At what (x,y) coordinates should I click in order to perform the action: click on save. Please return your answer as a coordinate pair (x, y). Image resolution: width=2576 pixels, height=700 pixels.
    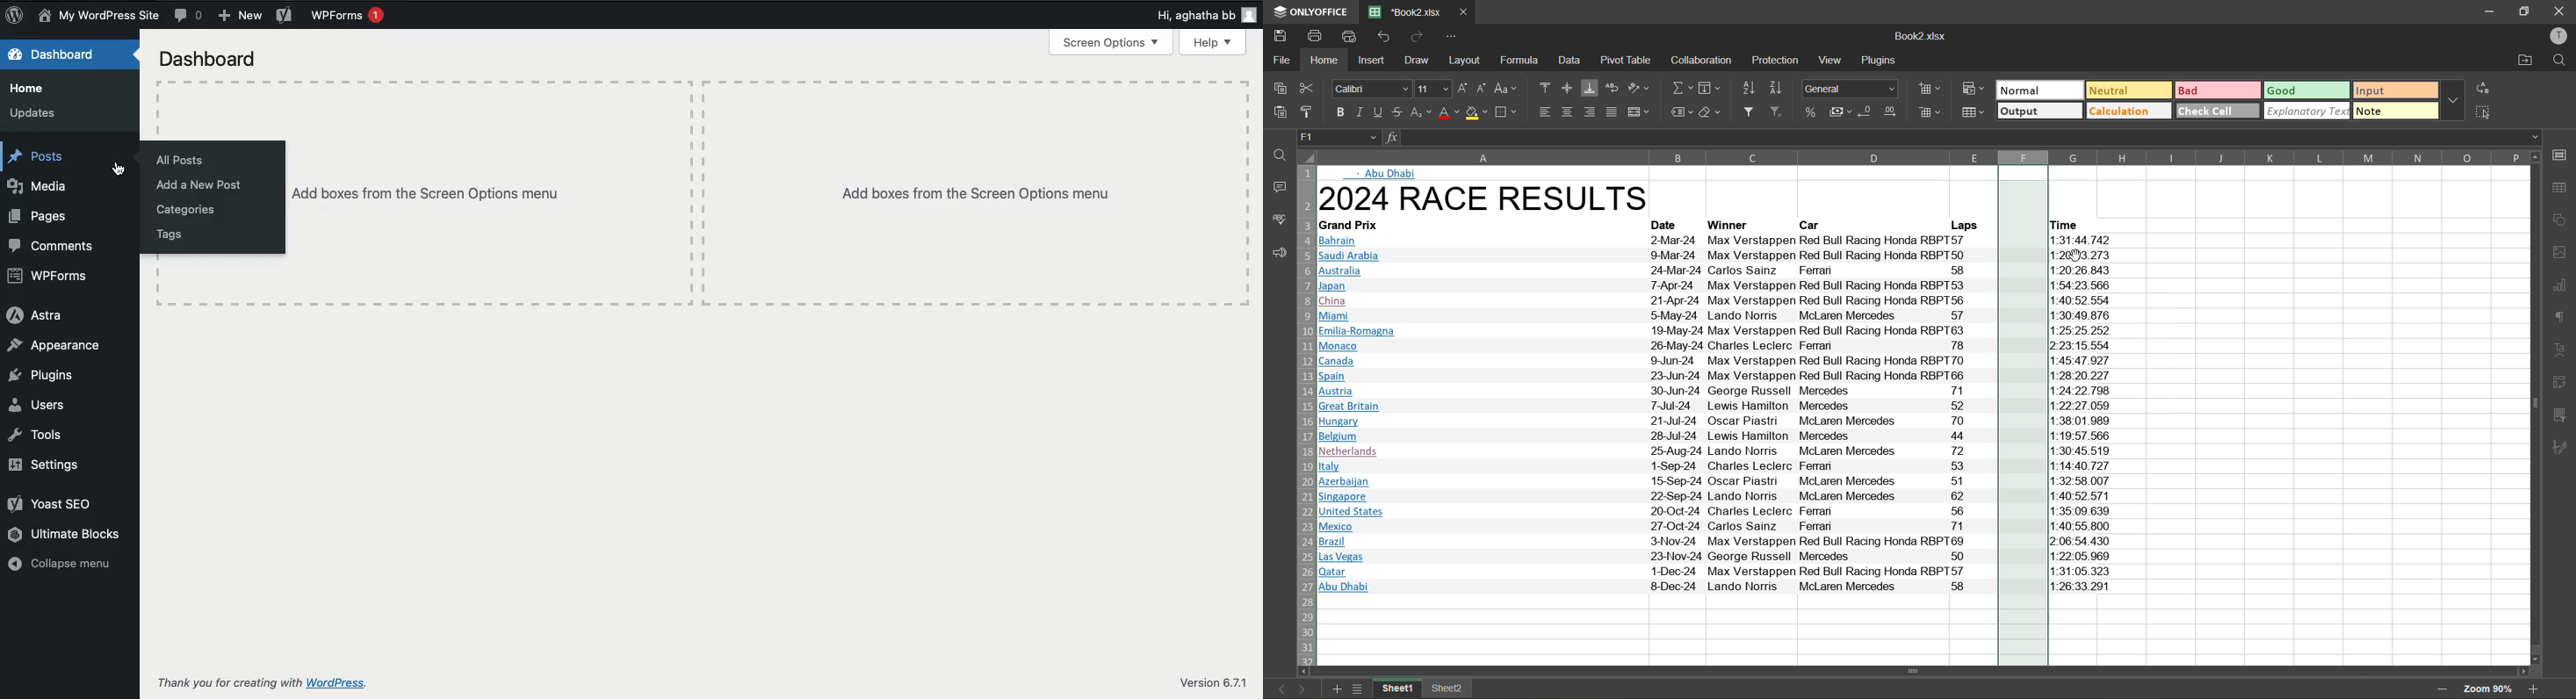
    Looking at the image, I should click on (1279, 36).